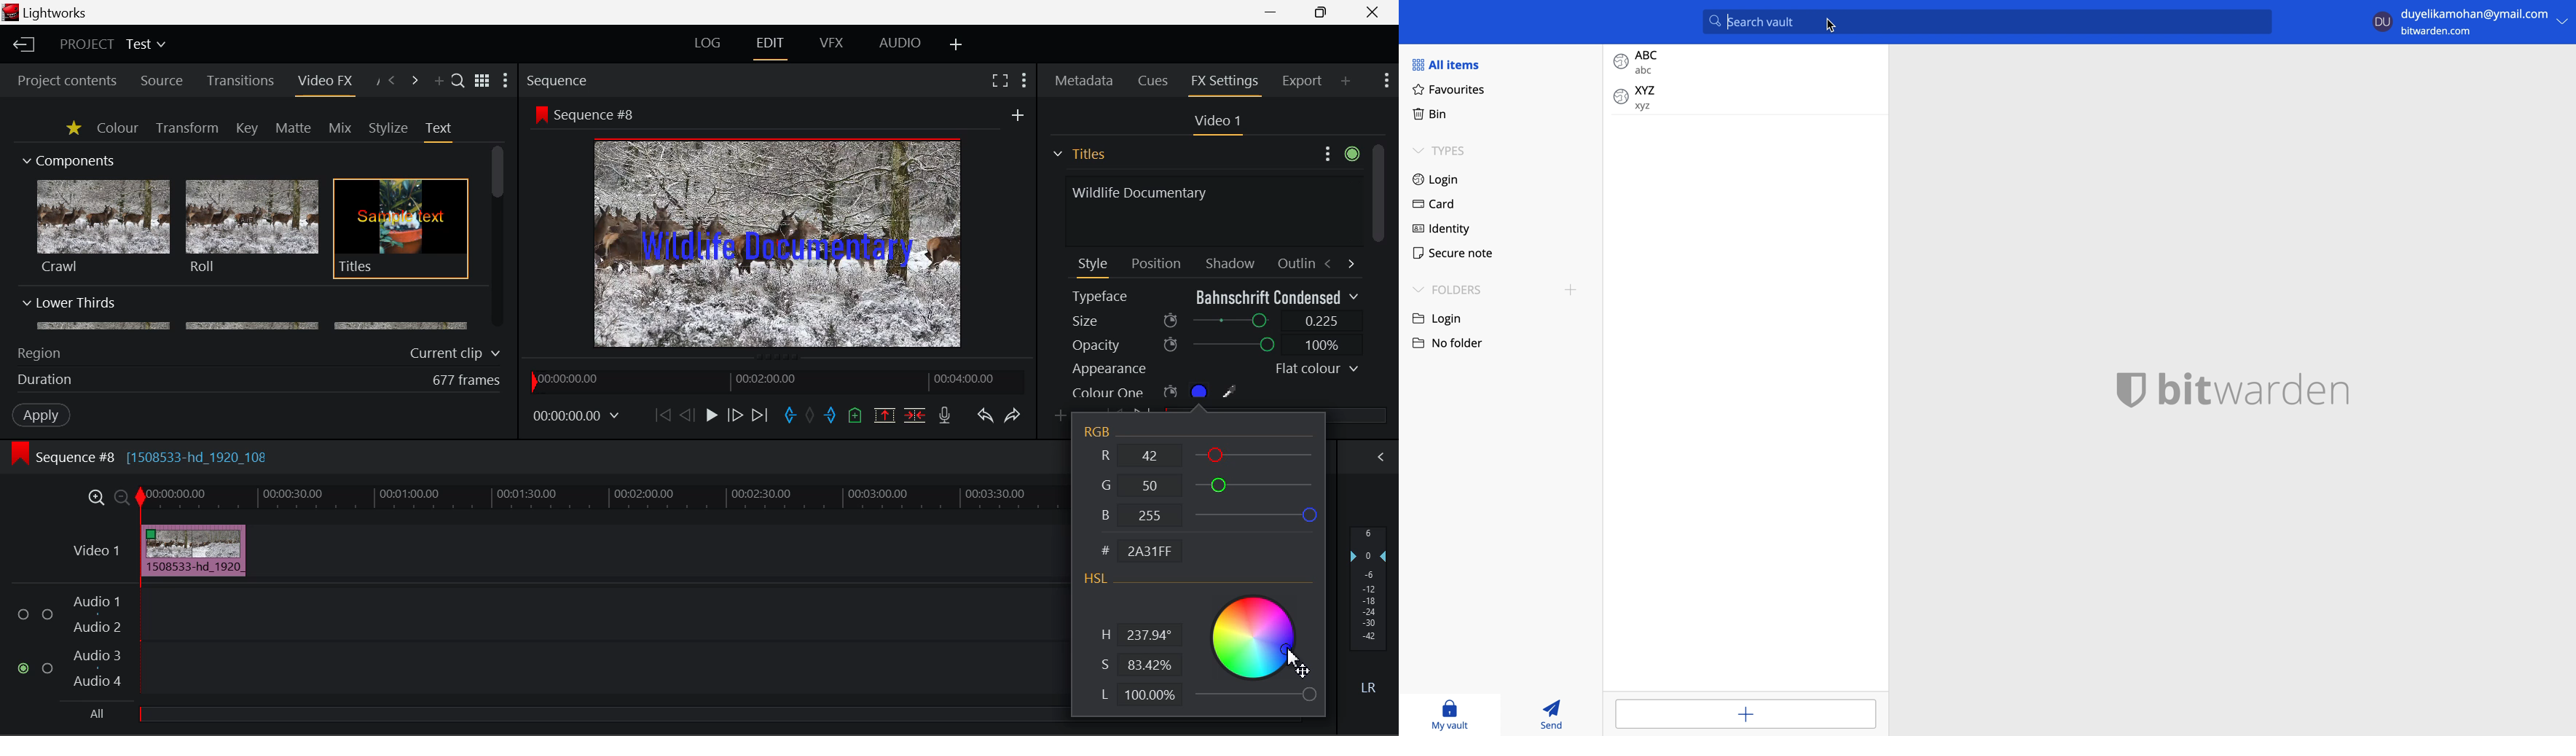 The height and width of the screenshot is (756, 2576). What do you see at coordinates (154, 457) in the screenshot?
I see `Sequence #8 [1508533-hd_1920_108` at bounding box center [154, 457].